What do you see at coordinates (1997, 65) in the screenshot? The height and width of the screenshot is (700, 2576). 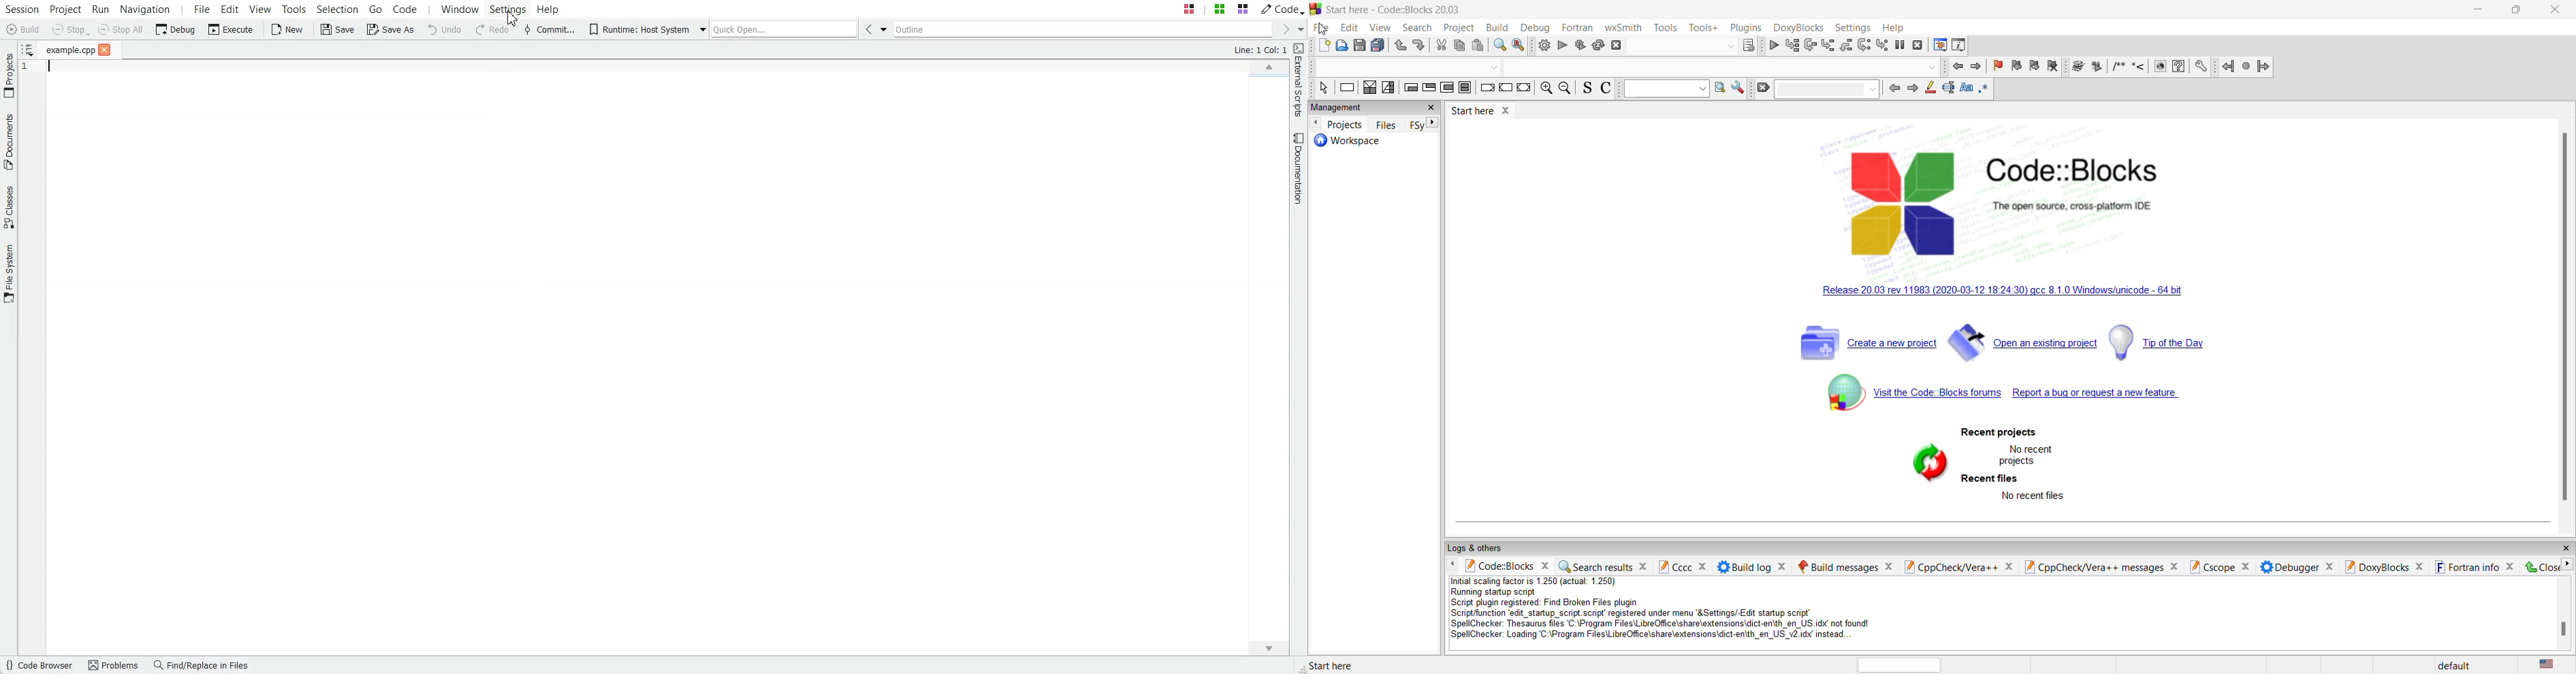 I see `bookmark` at bounding box center [1997, 65].